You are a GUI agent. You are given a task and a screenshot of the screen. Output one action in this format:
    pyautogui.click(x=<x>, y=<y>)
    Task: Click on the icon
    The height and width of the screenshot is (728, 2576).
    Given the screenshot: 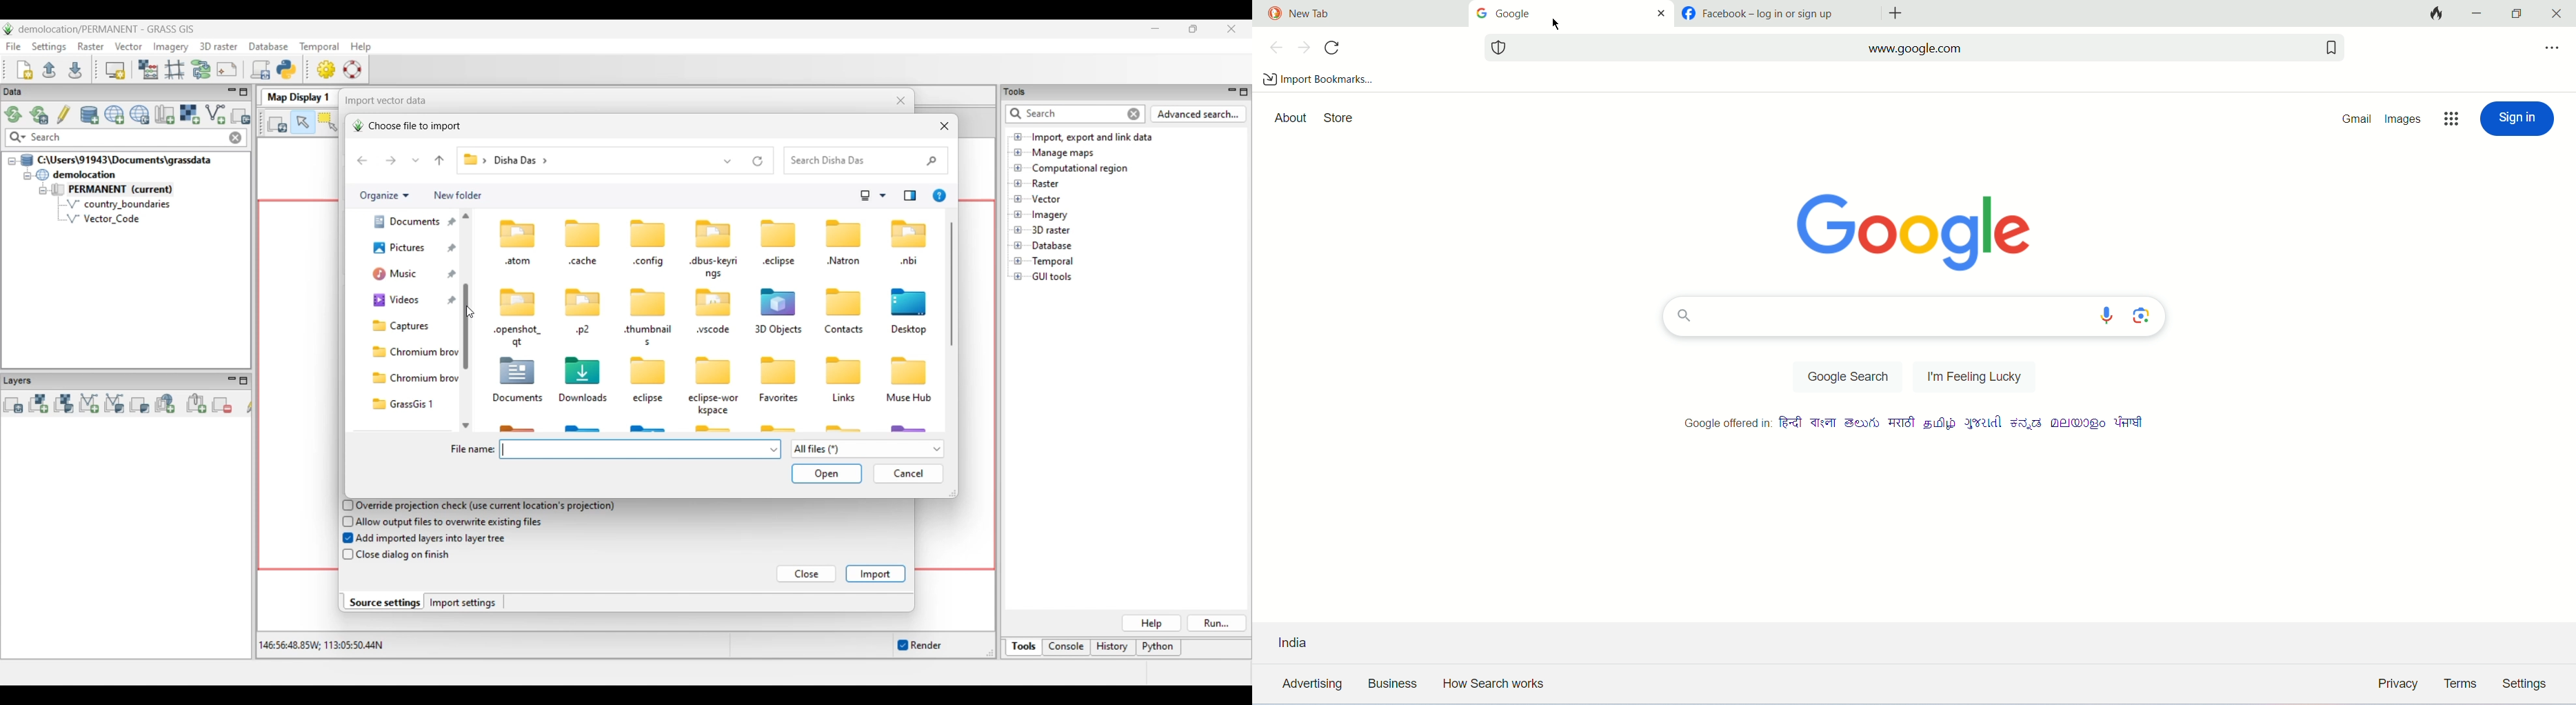 What is the action you would take?
    pyautogui.click(x=515, y=232)
    